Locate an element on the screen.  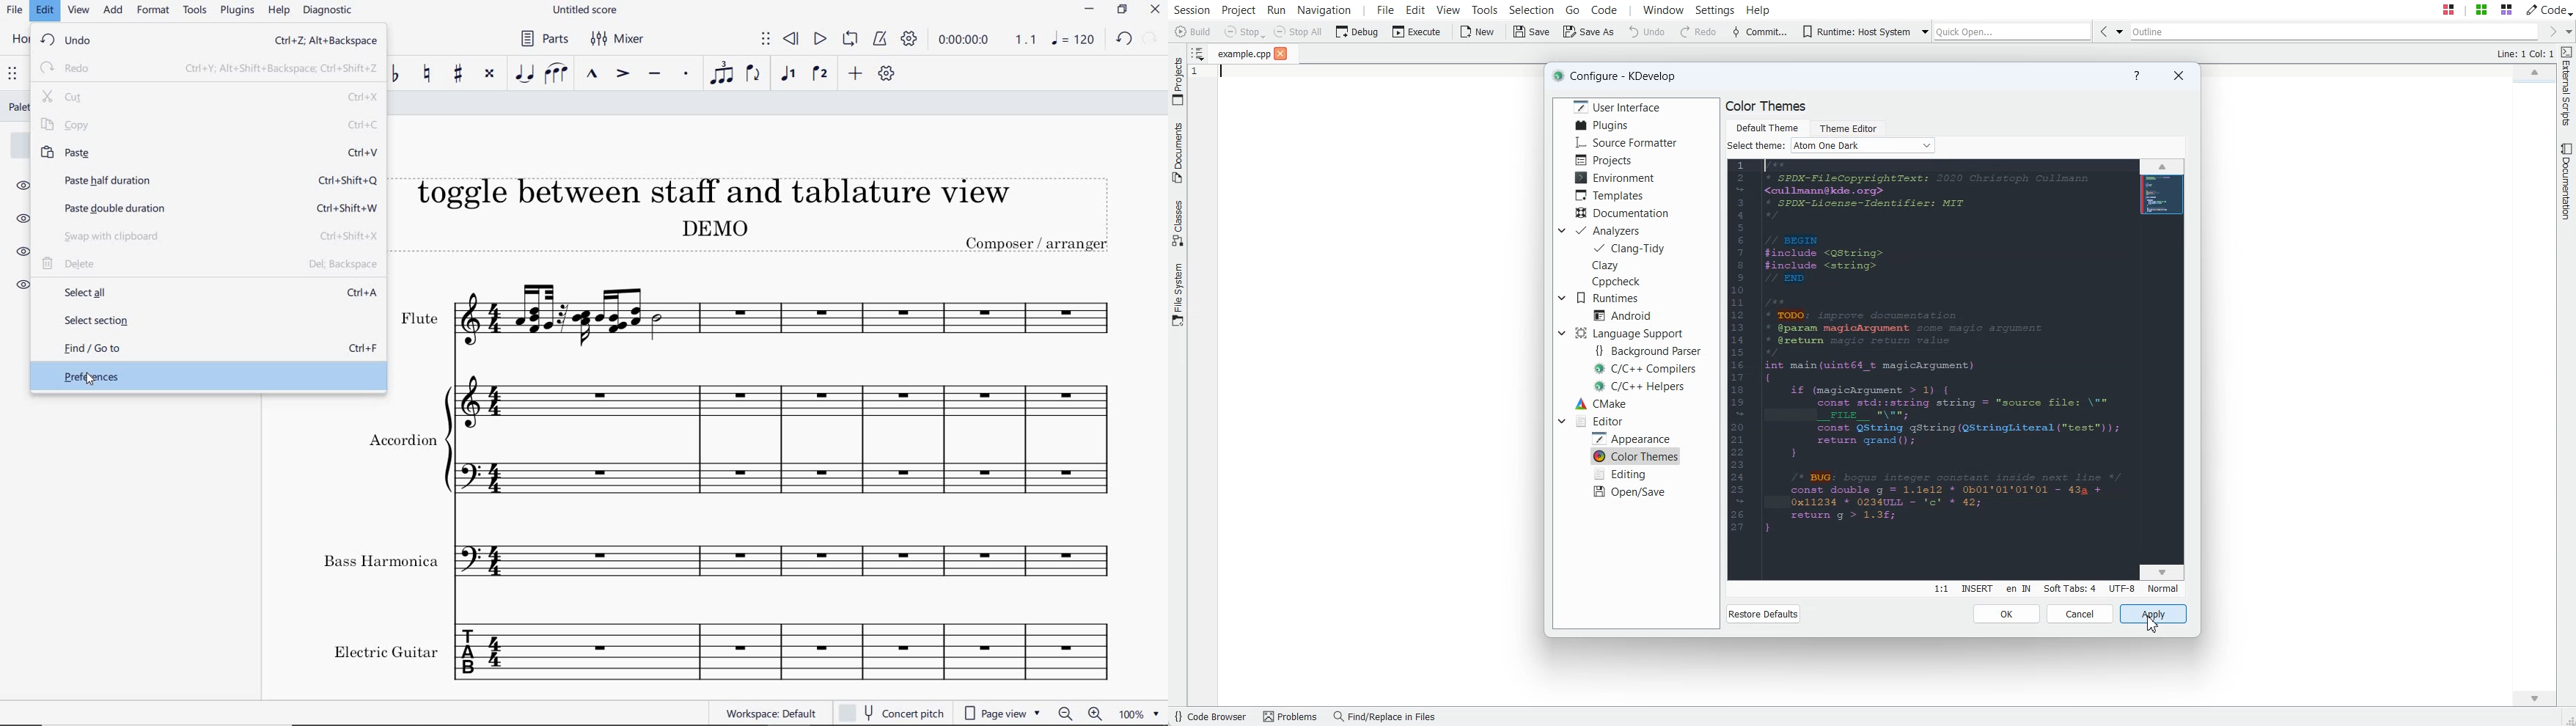
Background Parser is located at coordinates (1651, 351).